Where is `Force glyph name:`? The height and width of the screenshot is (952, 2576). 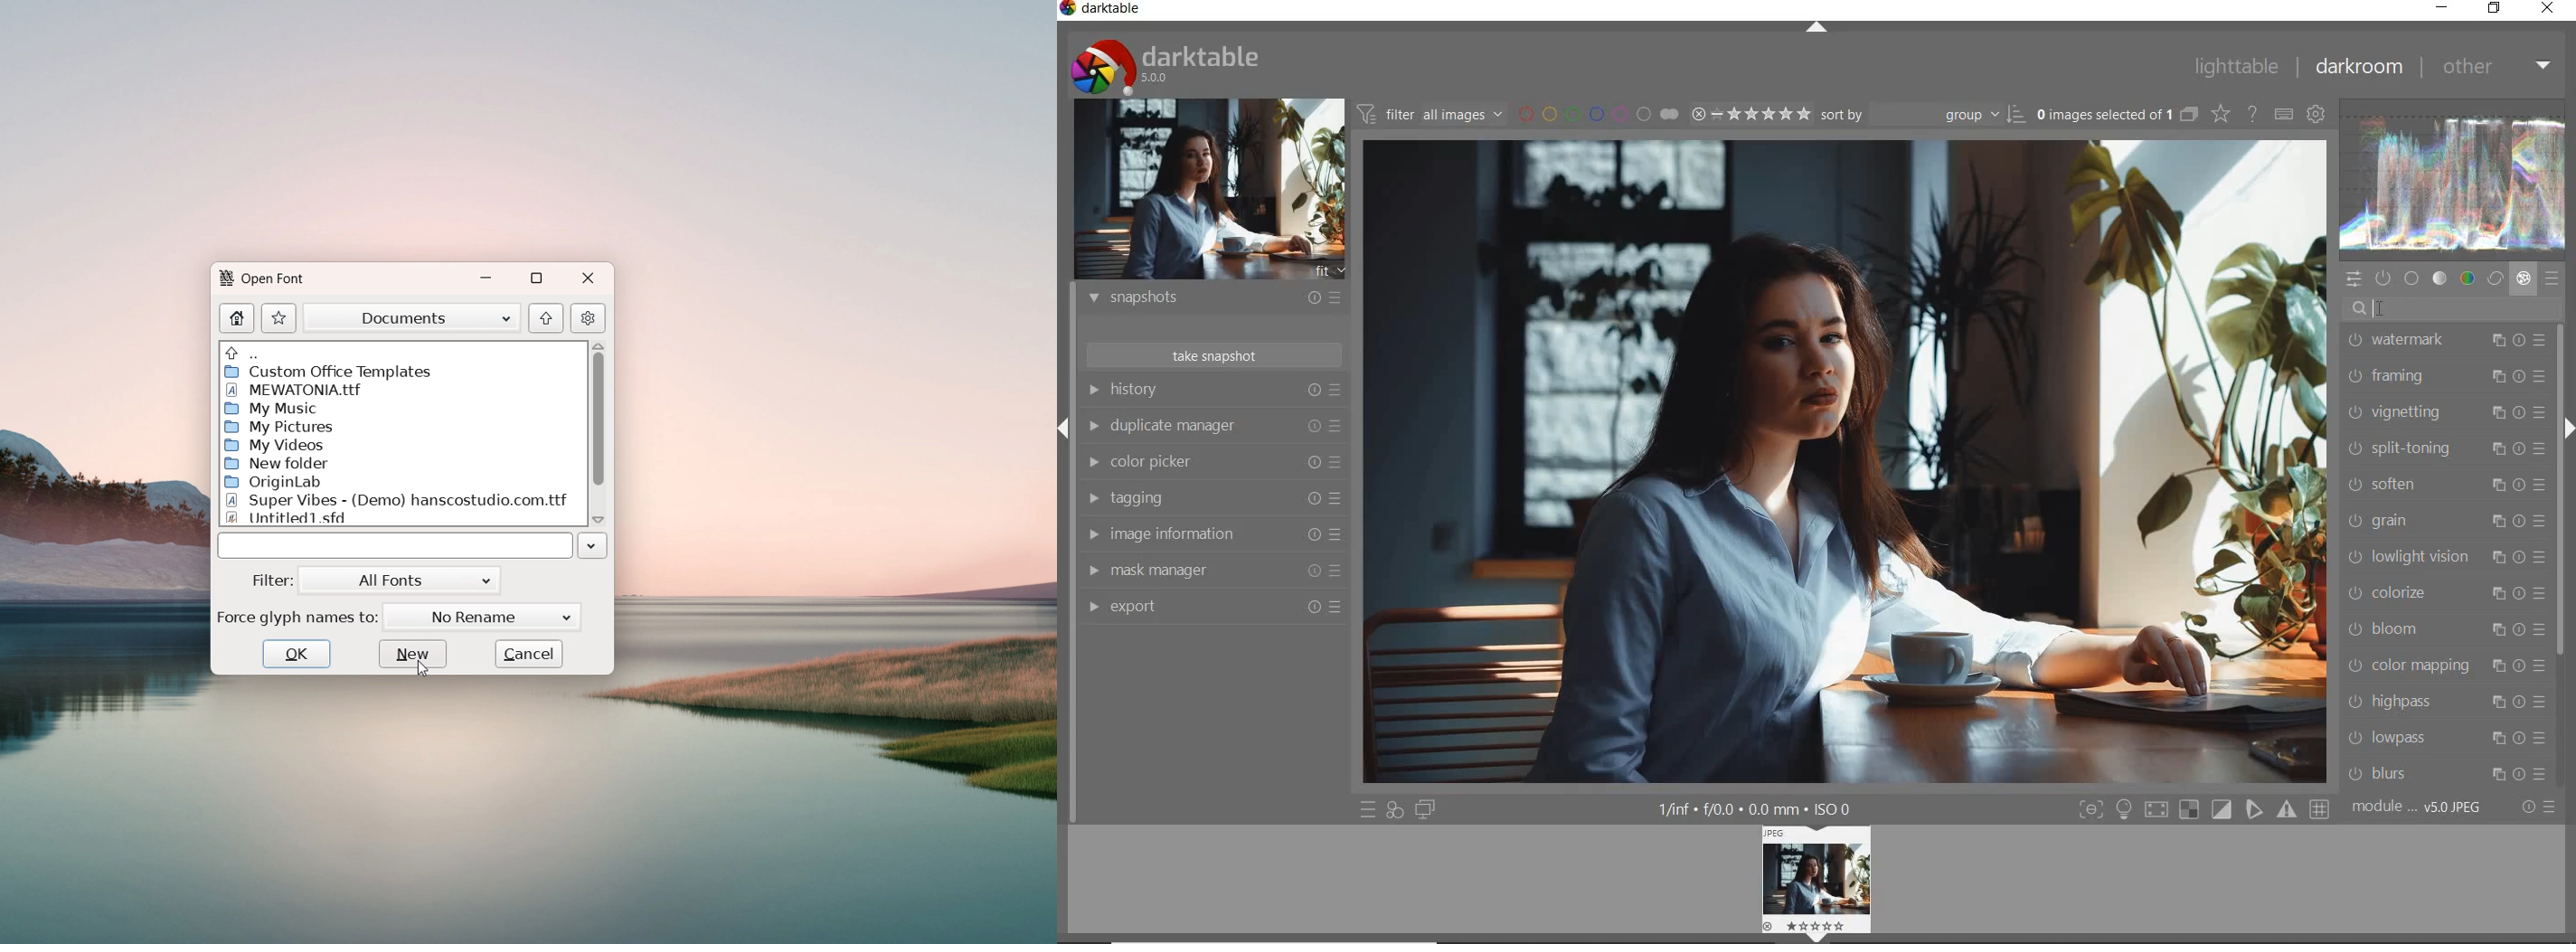
Force glyph name: is located at coordinates (298, 615).